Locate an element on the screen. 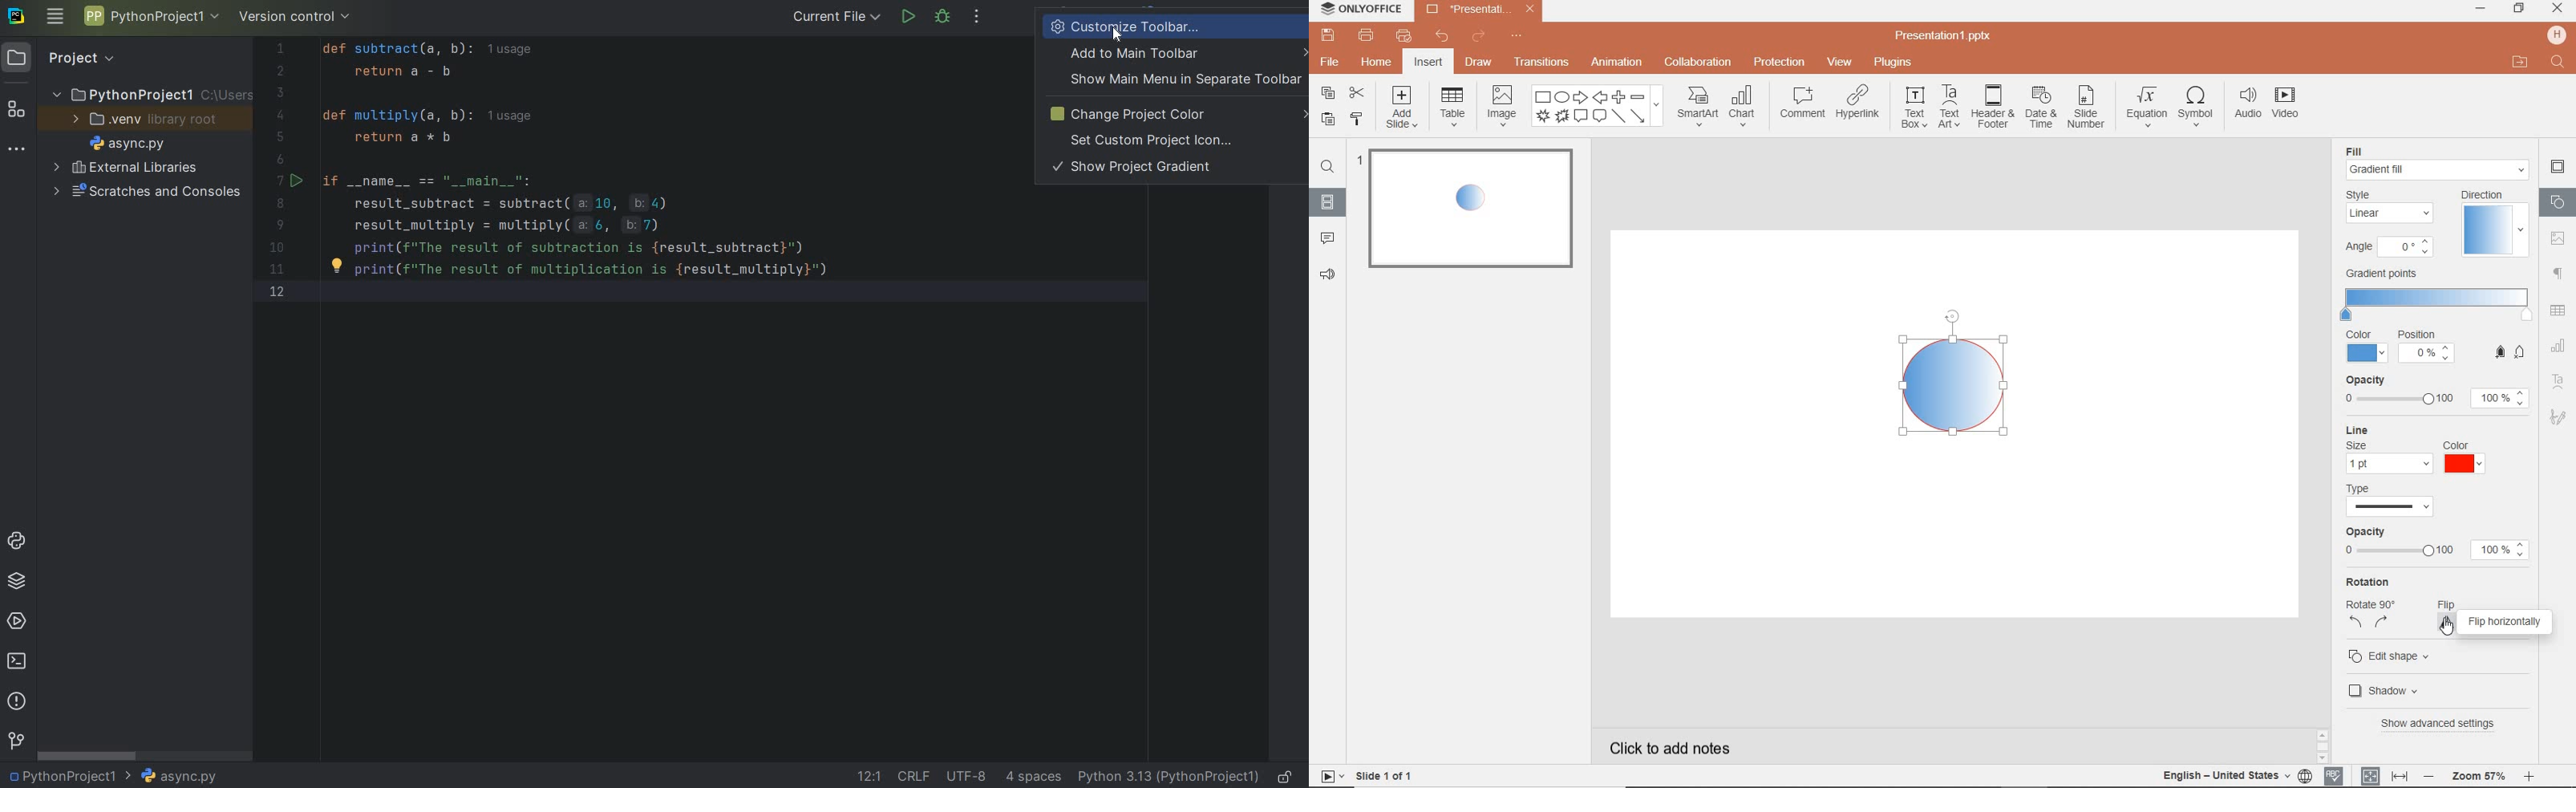 This screenshot has height=812, width=2576. 1 pt is located at coordinates (2388, 464).